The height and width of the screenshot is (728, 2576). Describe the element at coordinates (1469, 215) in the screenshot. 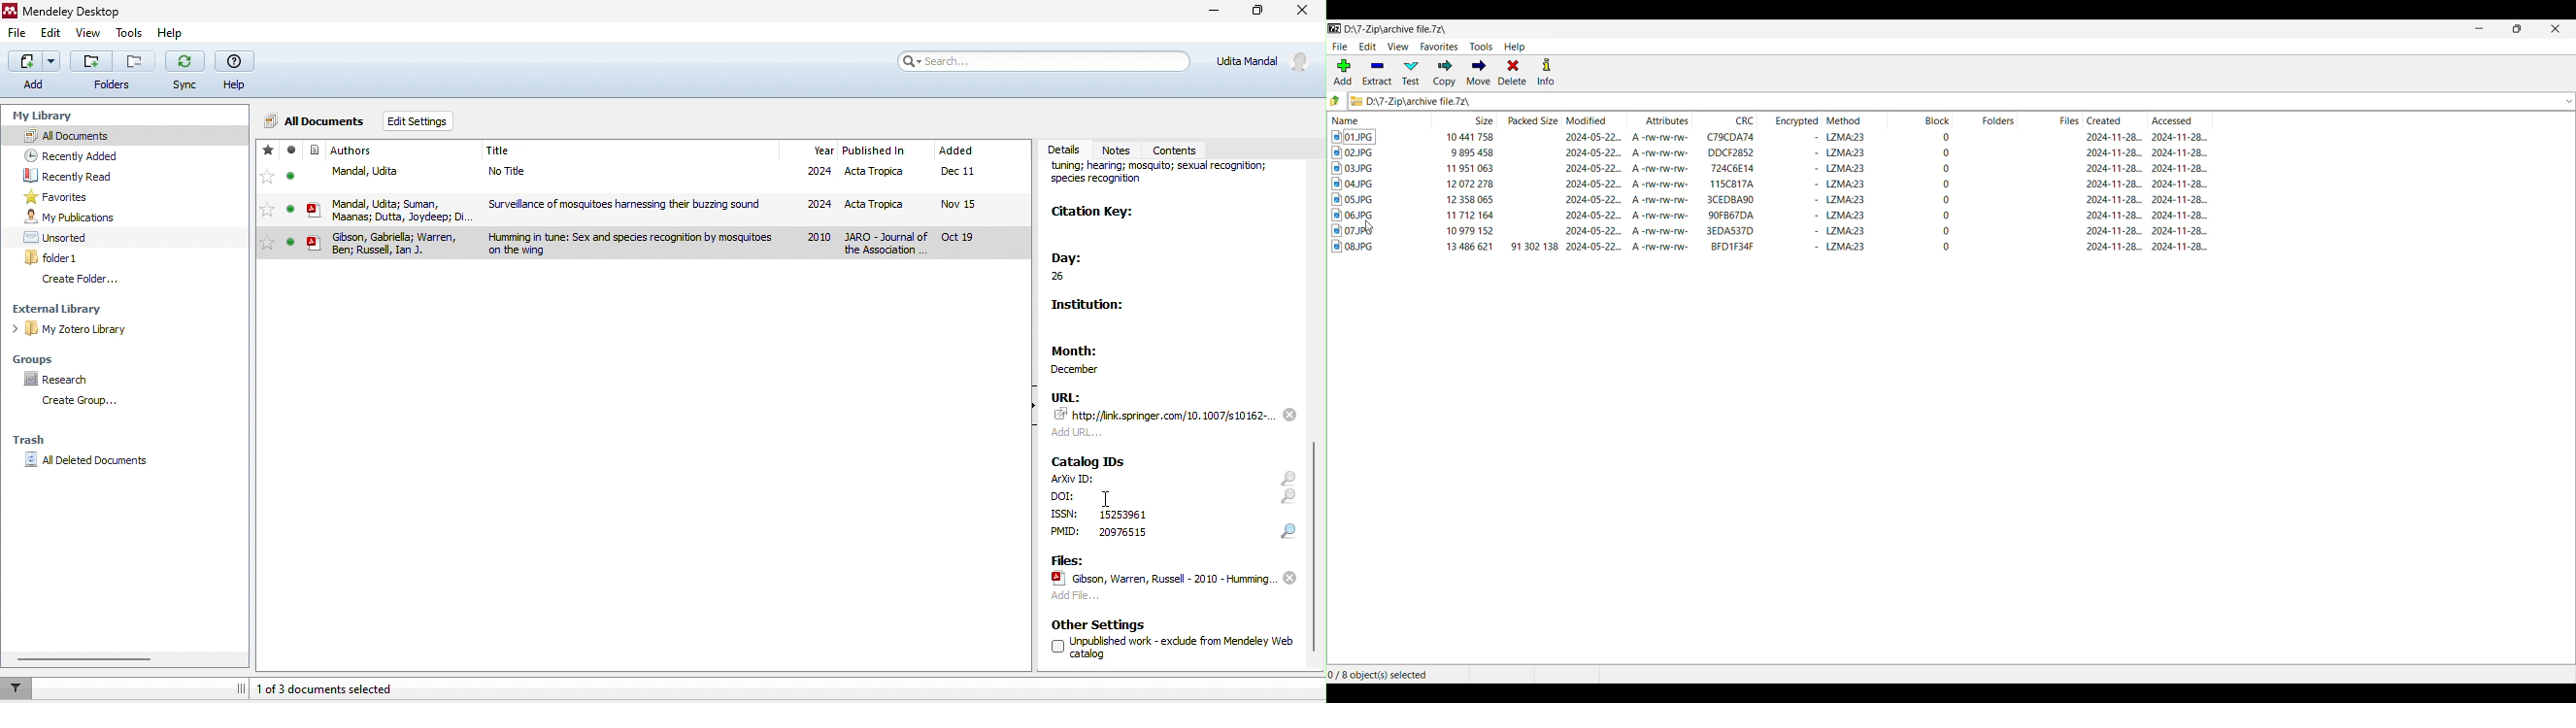

I see `size` at that location.